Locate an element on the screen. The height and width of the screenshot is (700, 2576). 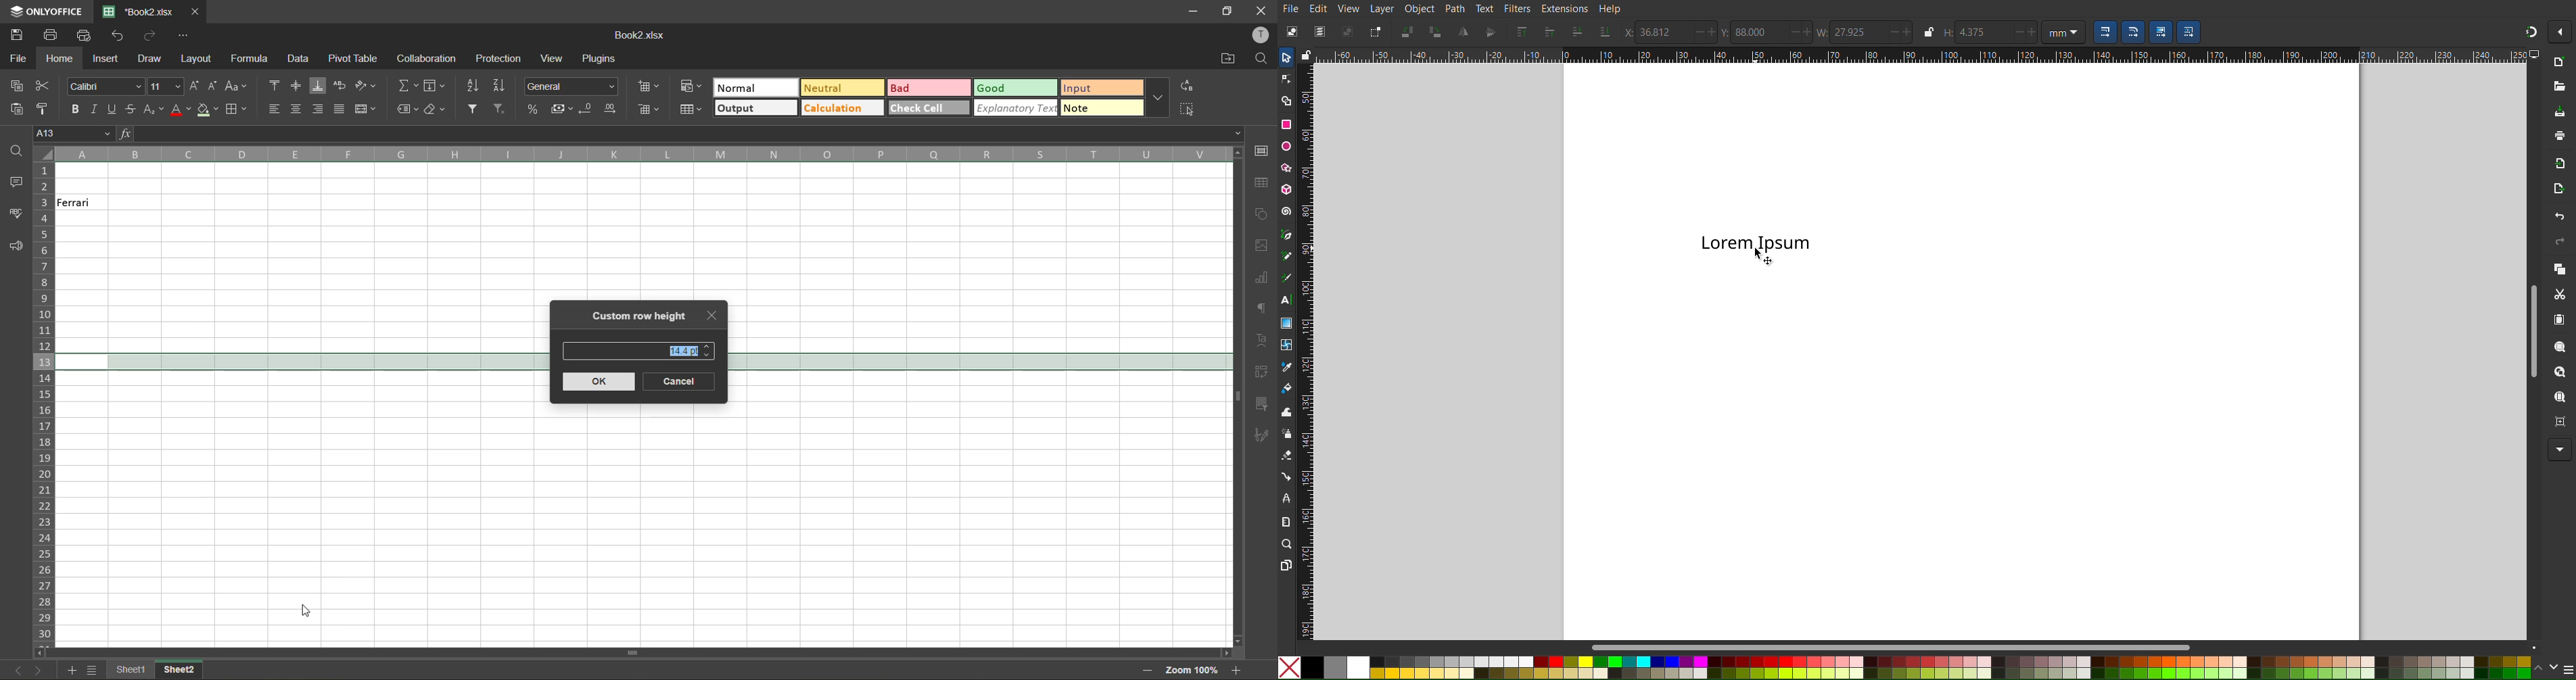
maximize is located at coordinates (1230, 11).